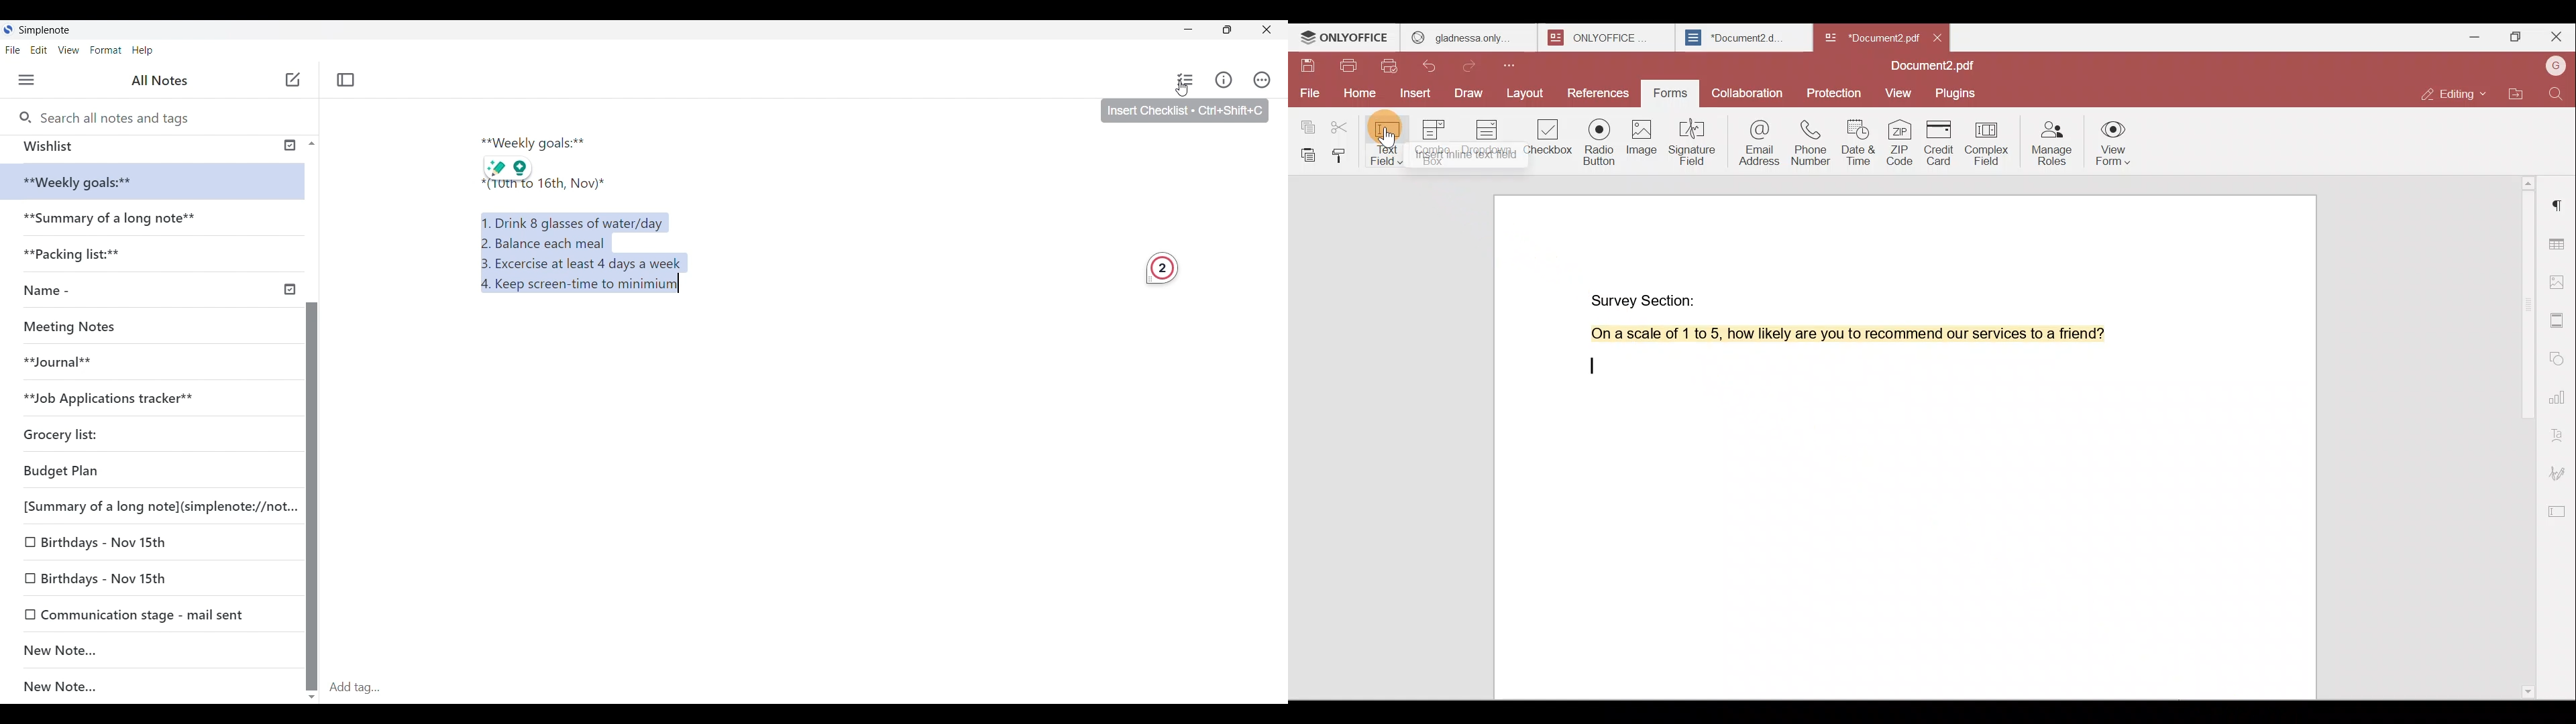 The image size is (2576, 728). What do you see at coordinates (1268, 80) in the screenshot?
I see `Actions` at bounding box center [1268, 80].